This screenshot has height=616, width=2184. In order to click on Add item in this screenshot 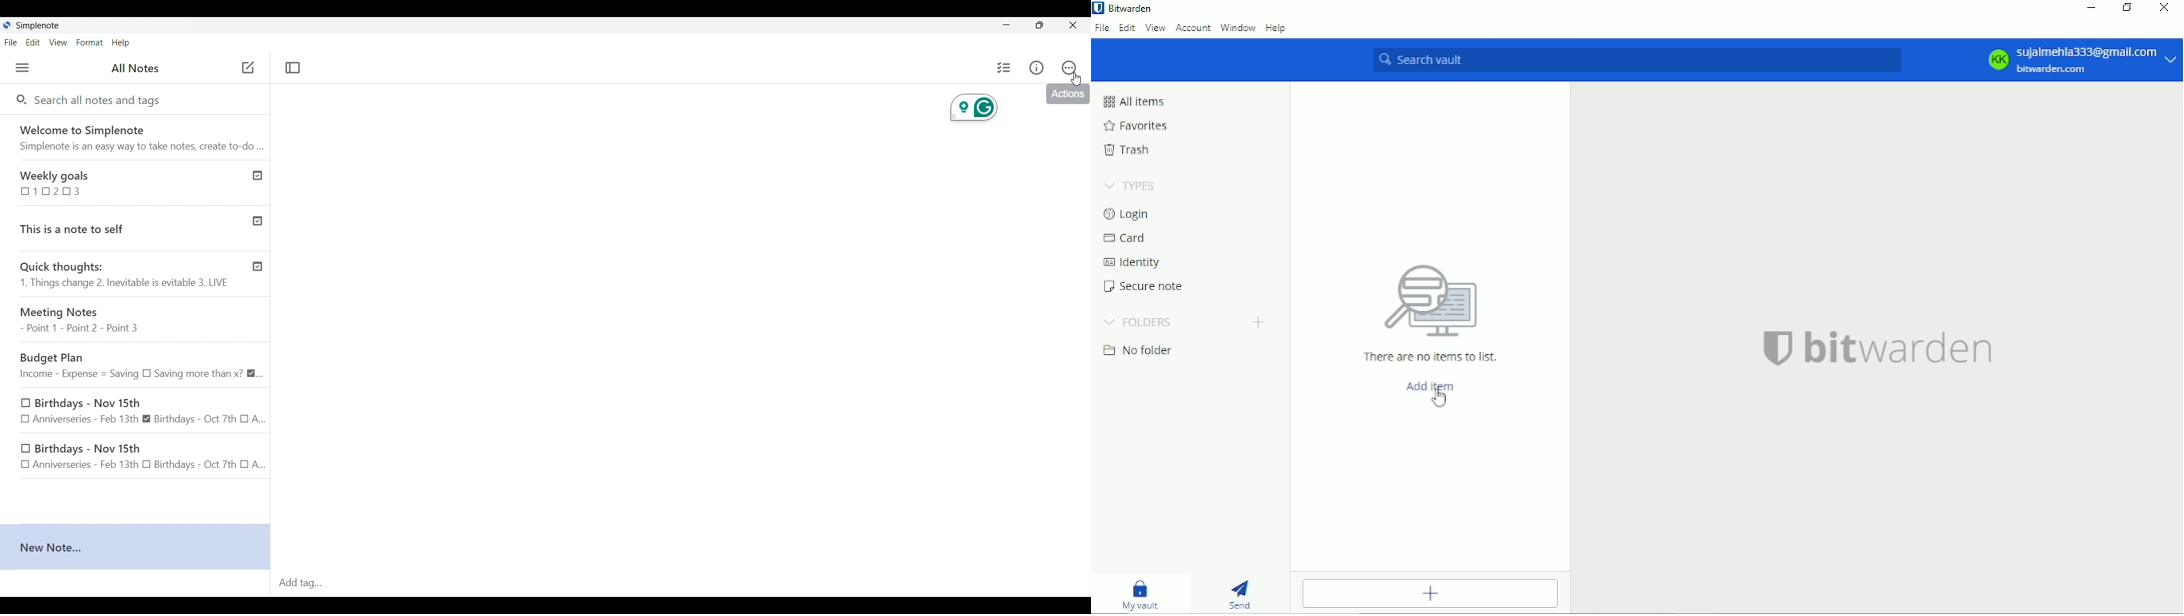, I will do `click(1430, 386)`.